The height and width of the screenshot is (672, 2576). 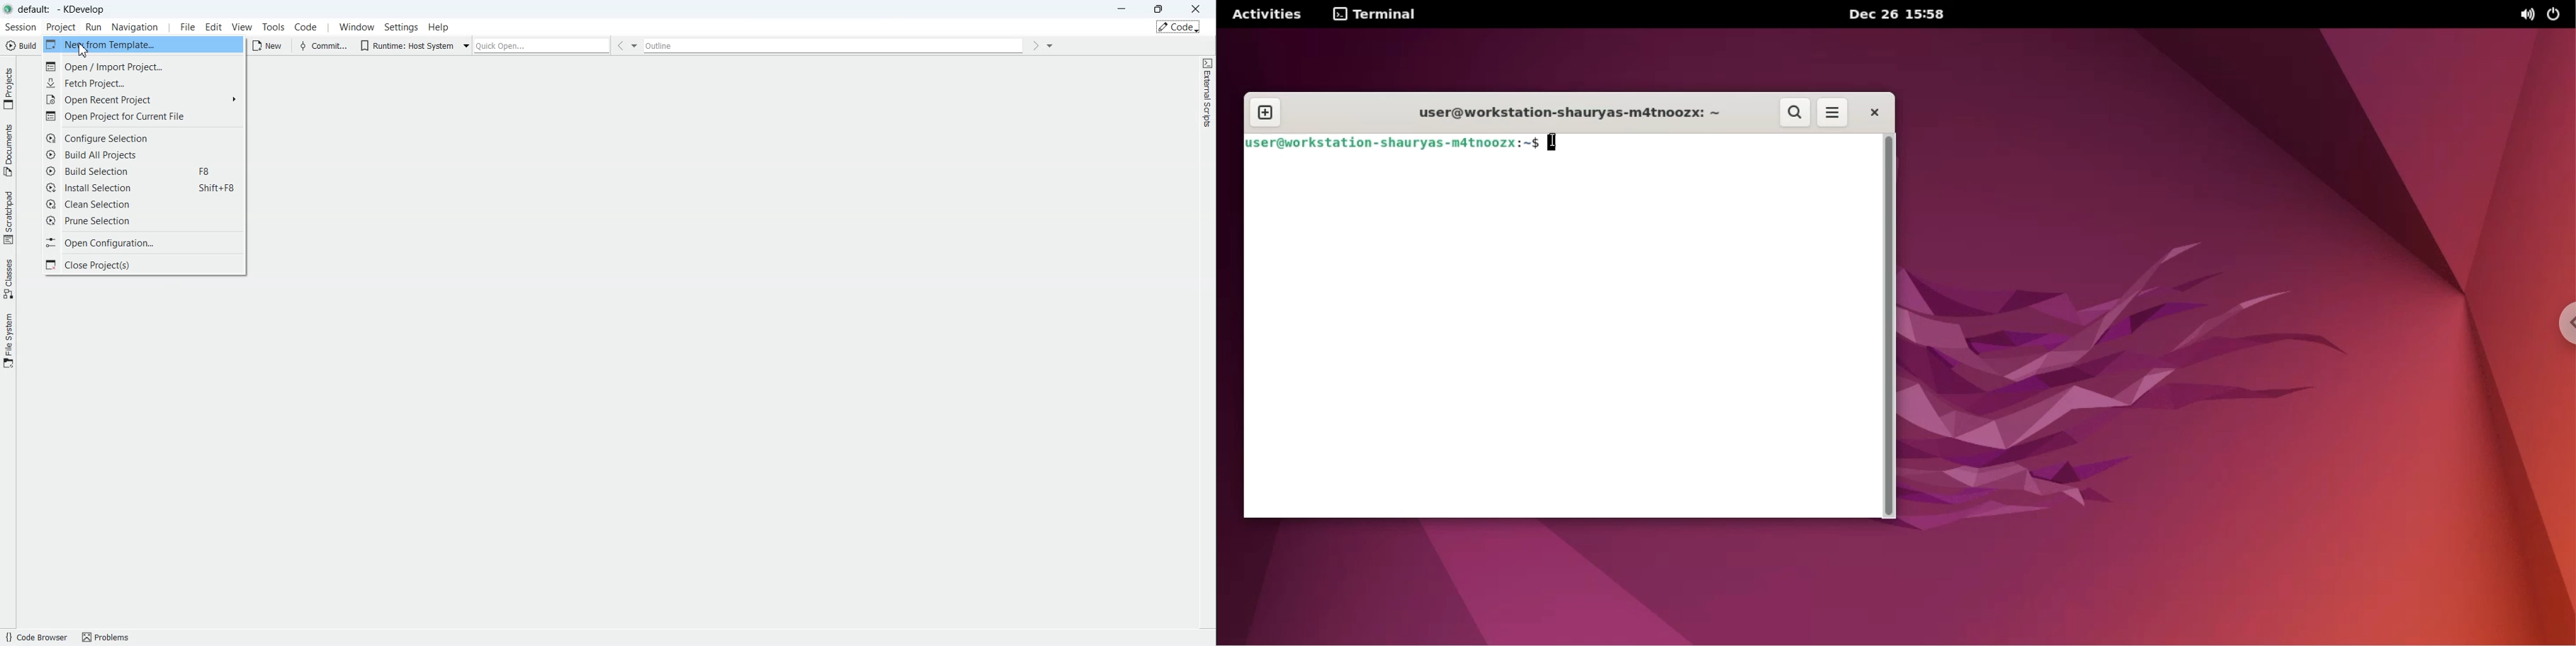 I want to click on Open Configuration, so click(x=144, y=243).